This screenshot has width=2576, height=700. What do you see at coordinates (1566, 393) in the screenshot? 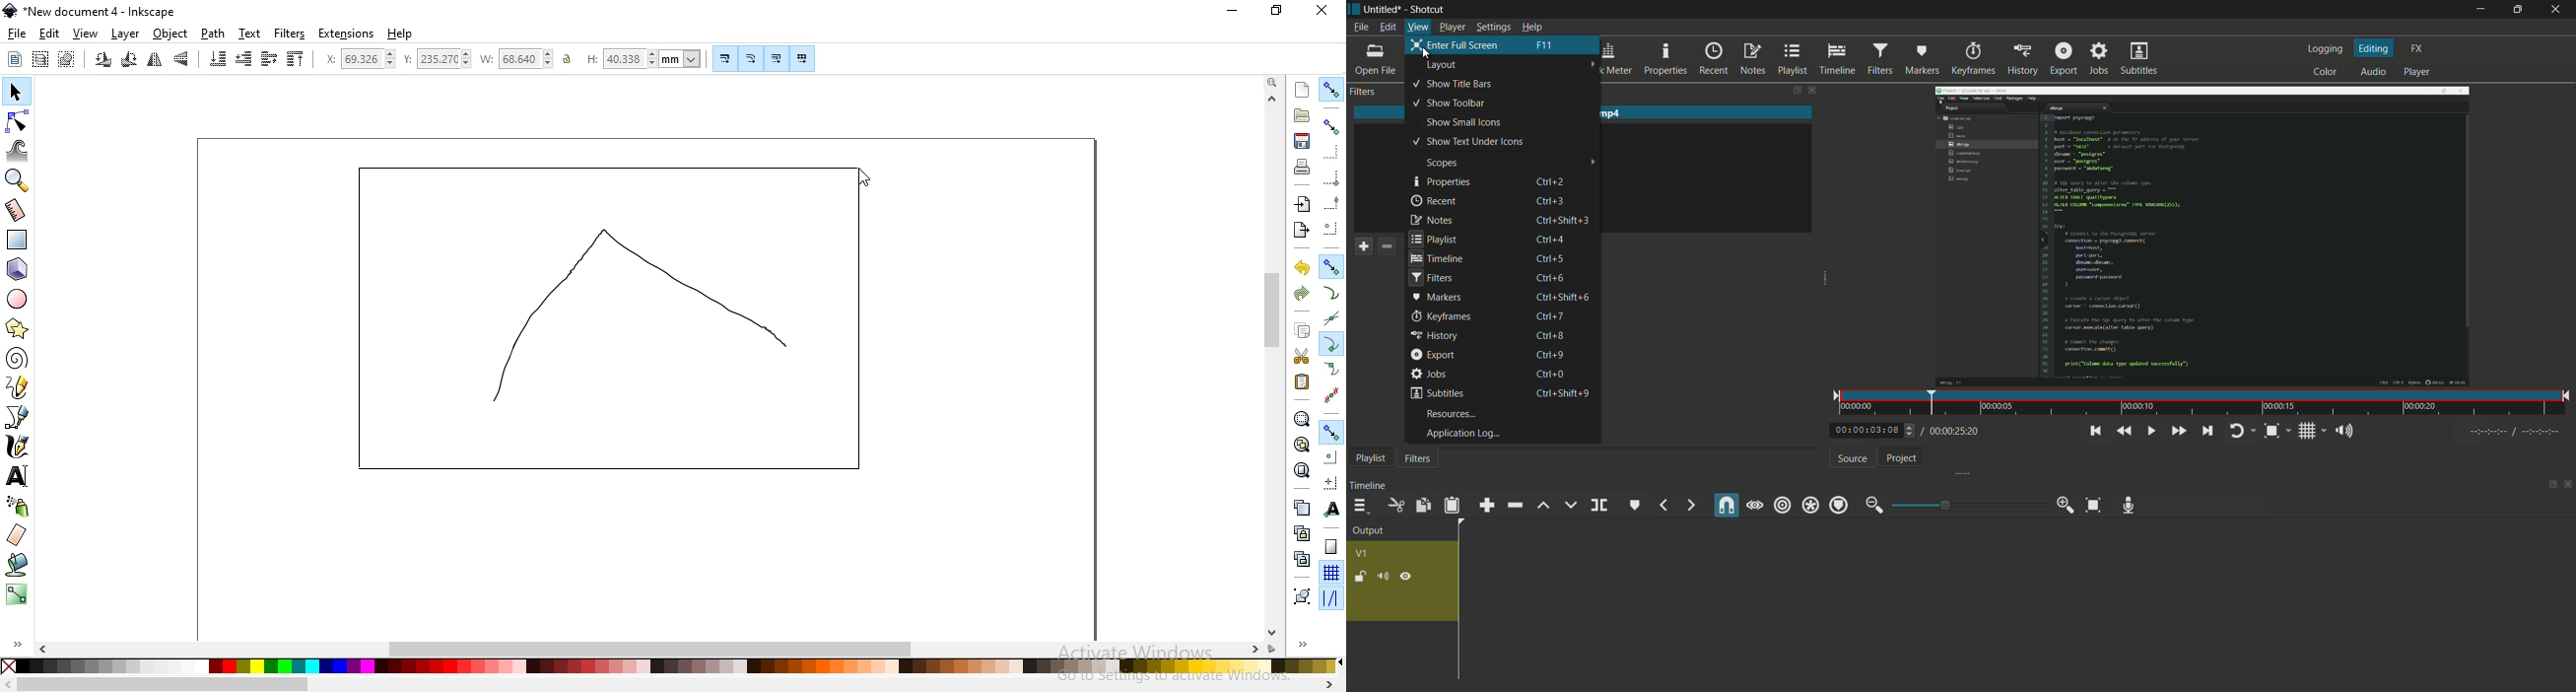
I see `Ctrl+Shift+9` at bounding box center [1566, 393].